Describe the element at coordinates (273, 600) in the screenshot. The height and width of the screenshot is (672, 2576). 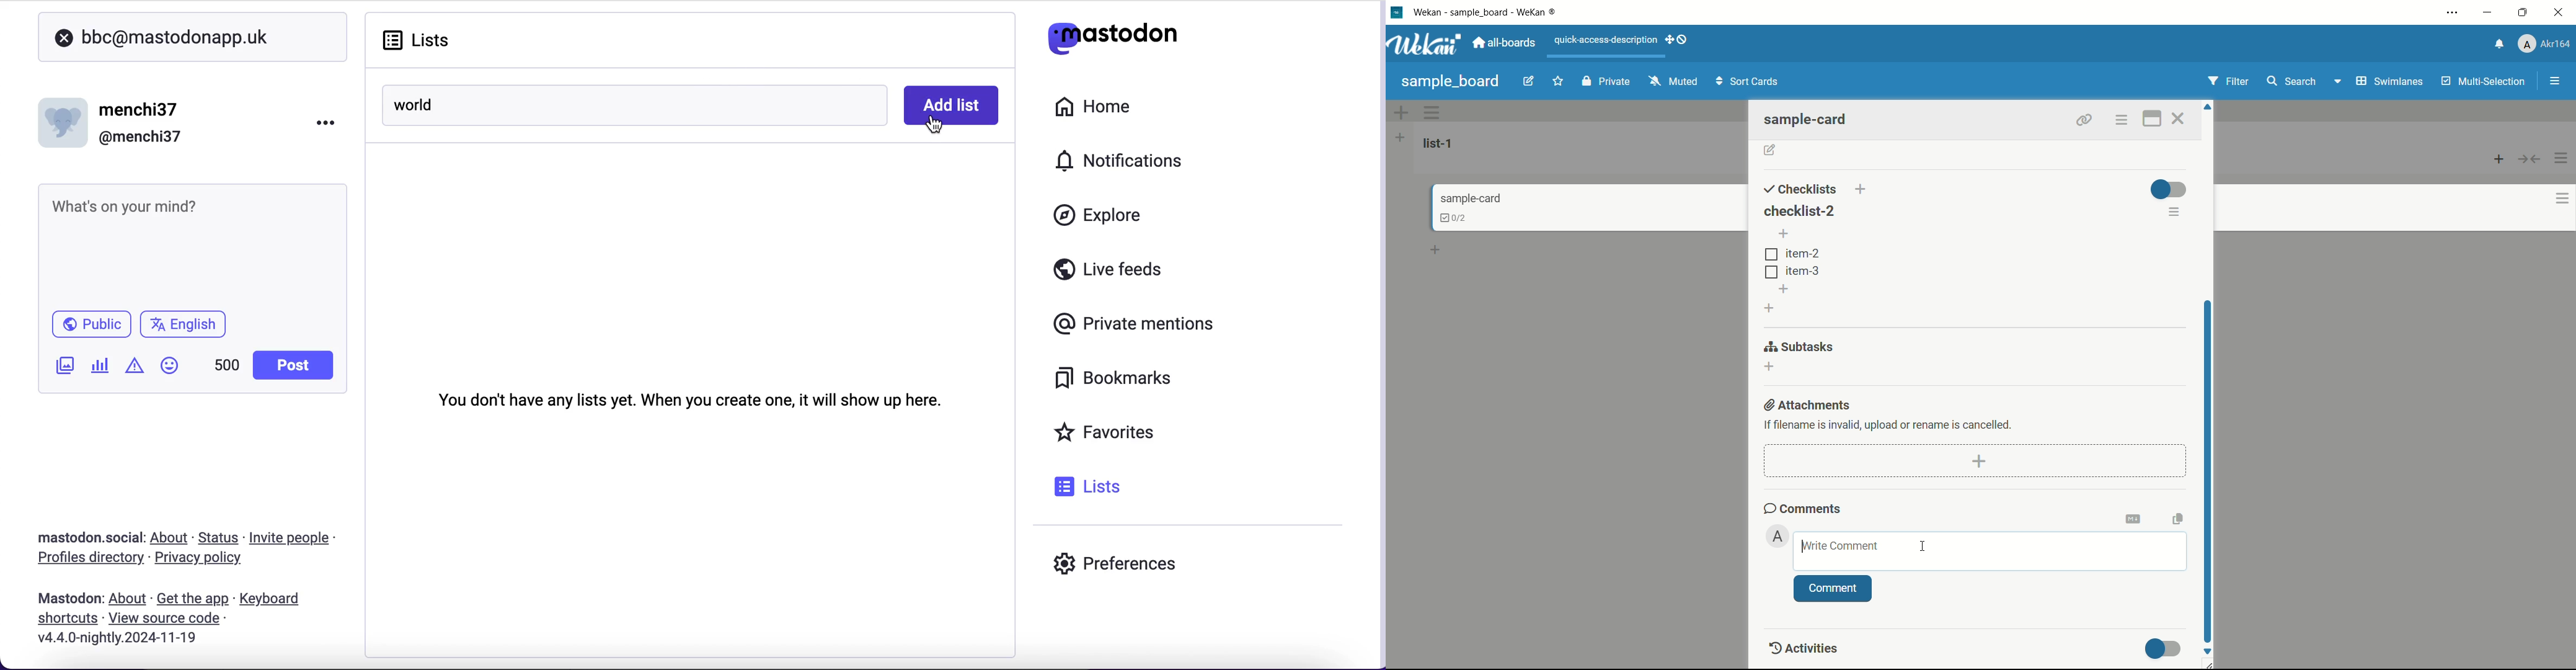
I see `keyboard` at that location.